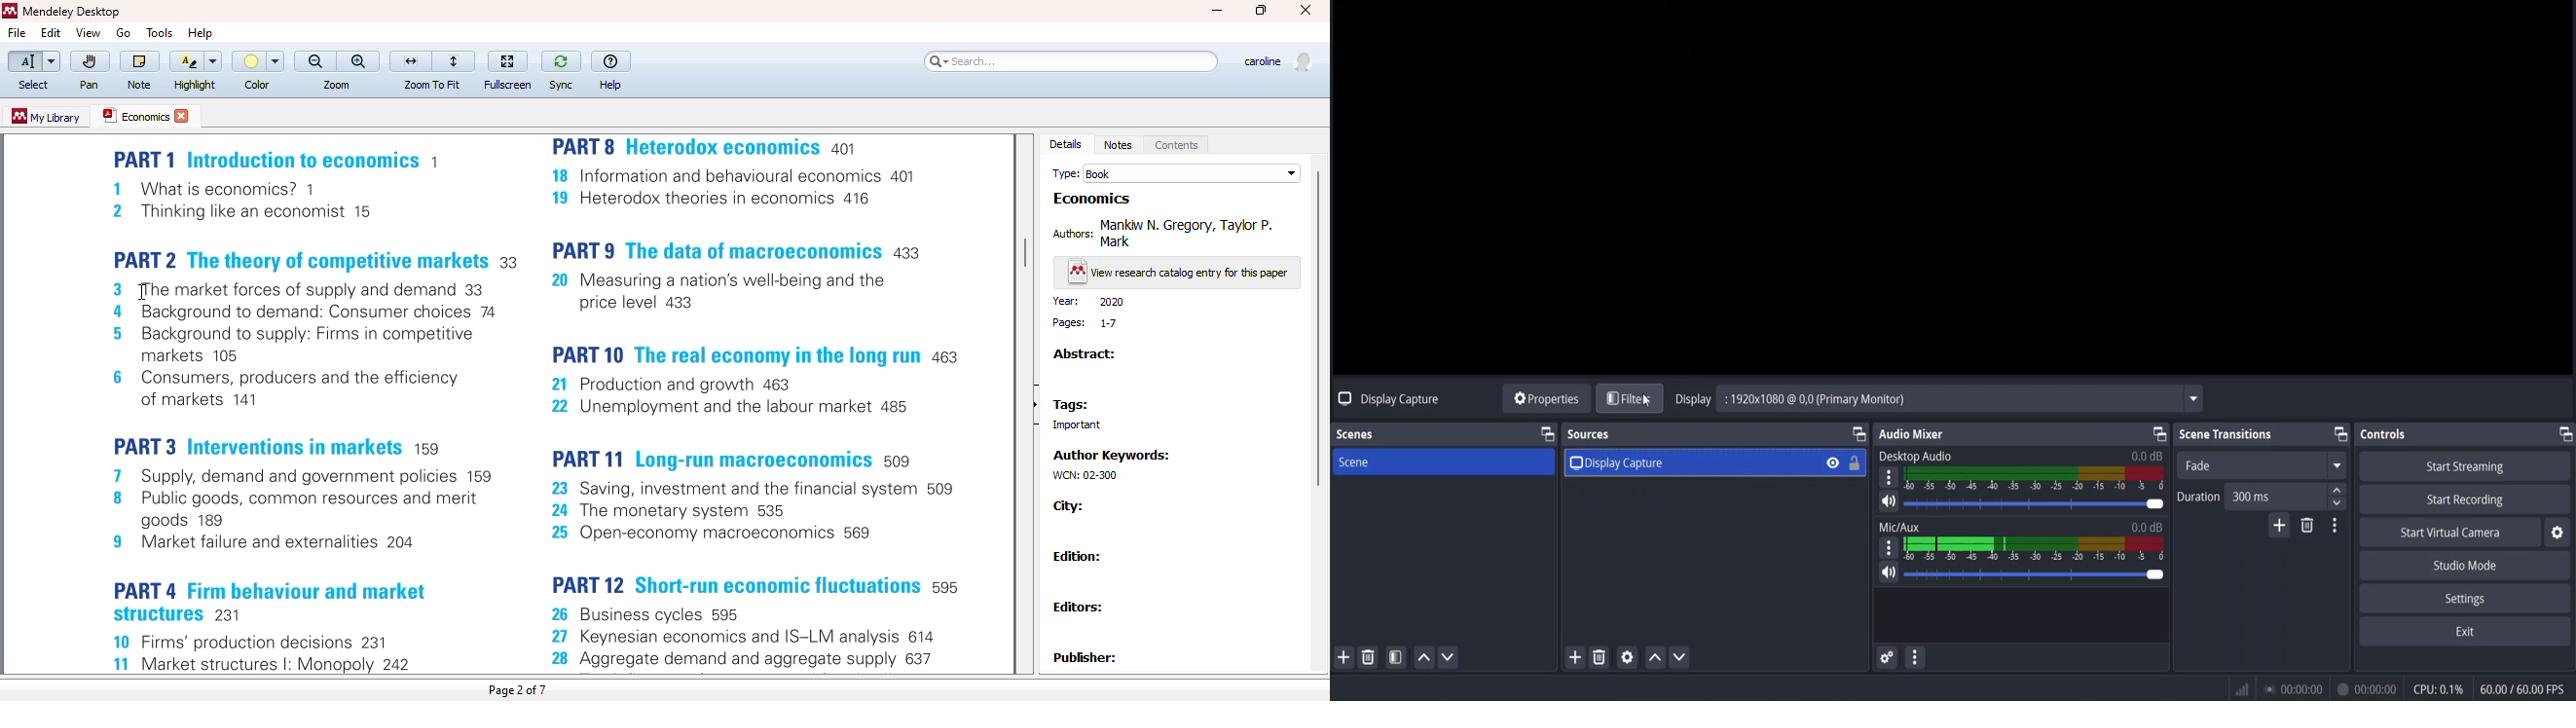 Image resolution: width=2576 pixels, height=728 pixels. What do you see at coordinates (1085, 473) in the screenshot?
I see `WON: 02-300` at bounding box center [1085, 473].